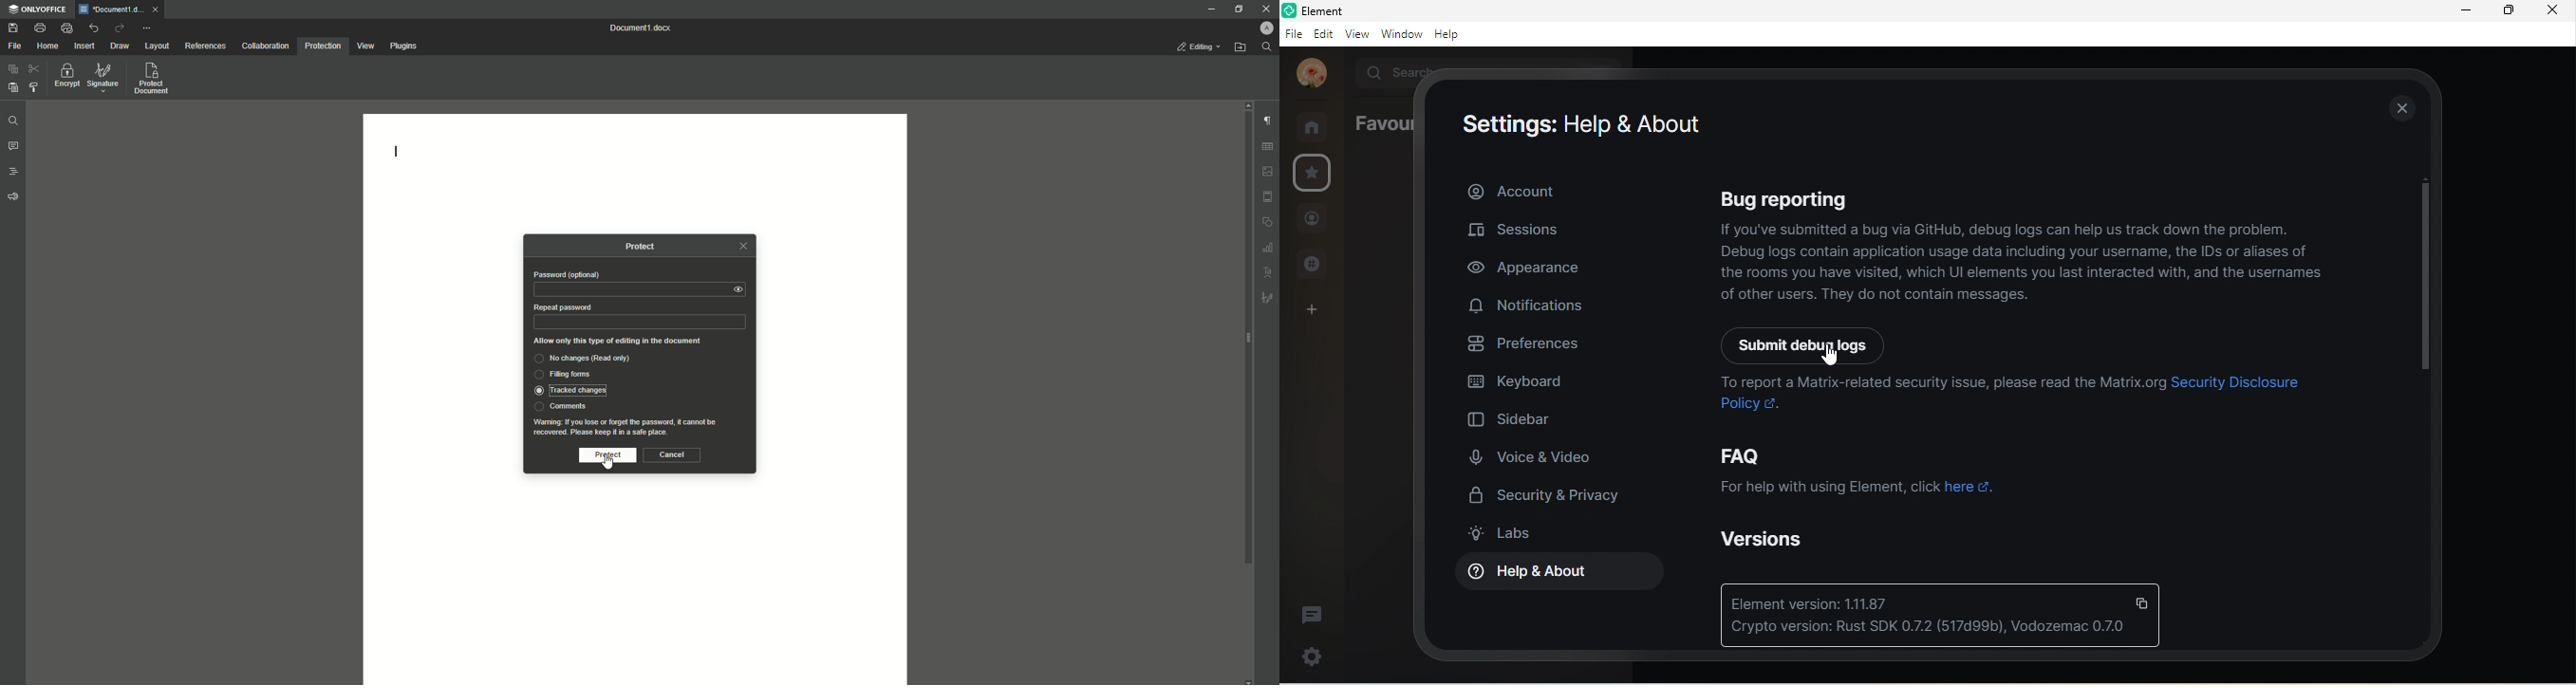  What do you see at coordinates (2508, 11) in the screenshot?
I see `maximize` at bounding box center [2508, 11].